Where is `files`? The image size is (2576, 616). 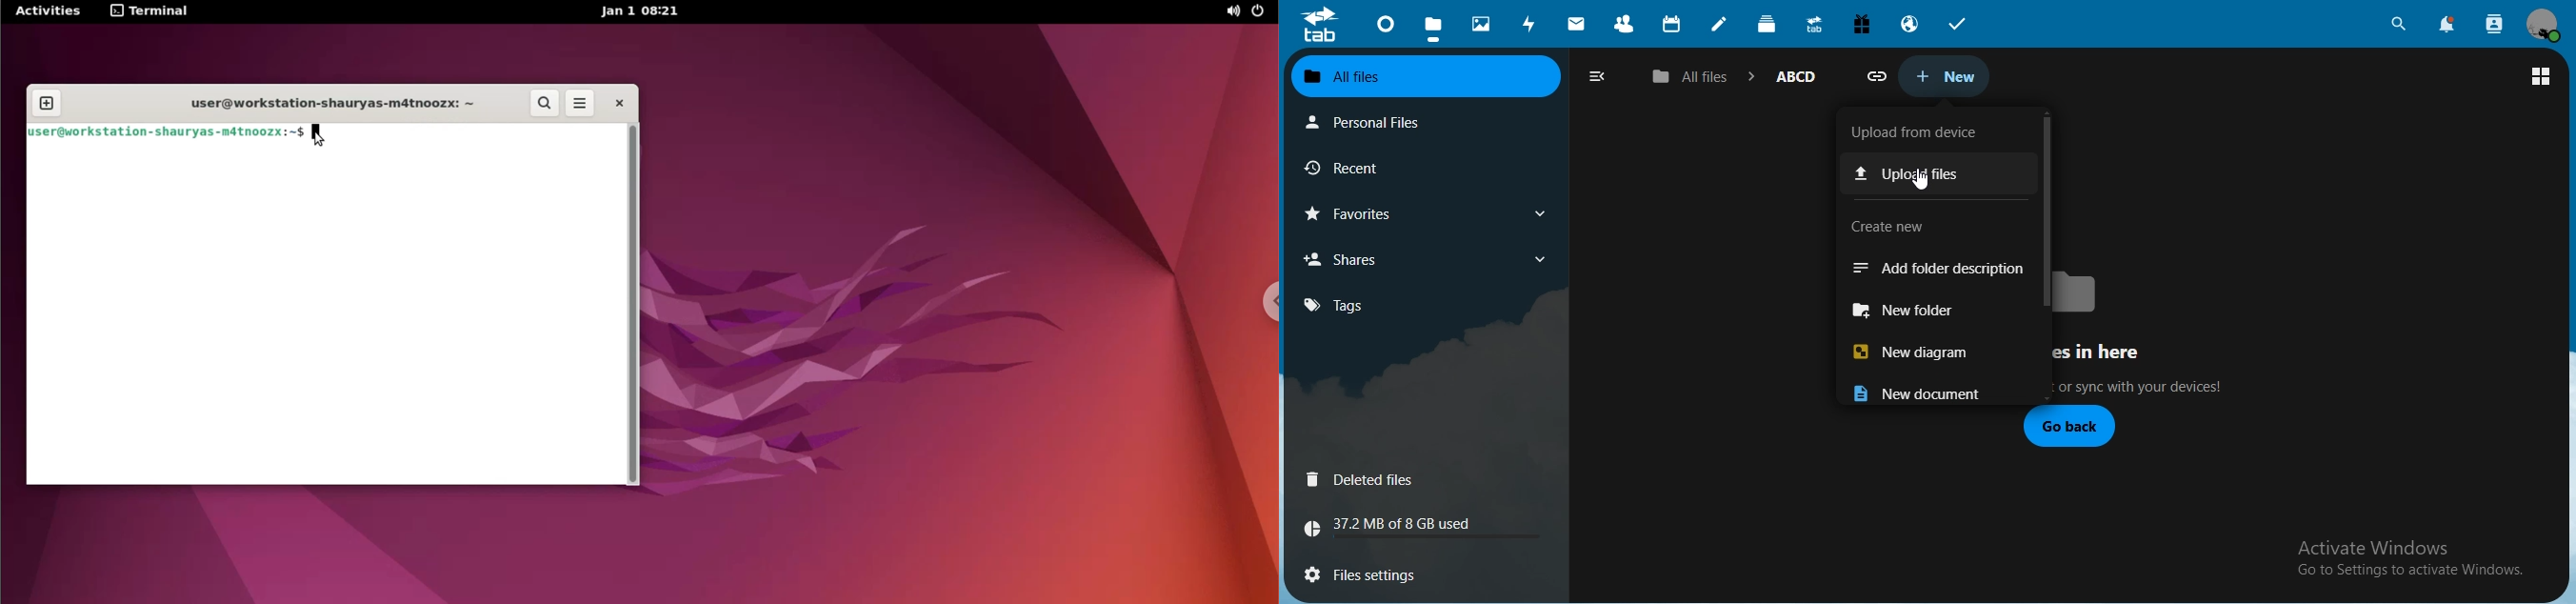 files is located at coordinates (1432, 26).